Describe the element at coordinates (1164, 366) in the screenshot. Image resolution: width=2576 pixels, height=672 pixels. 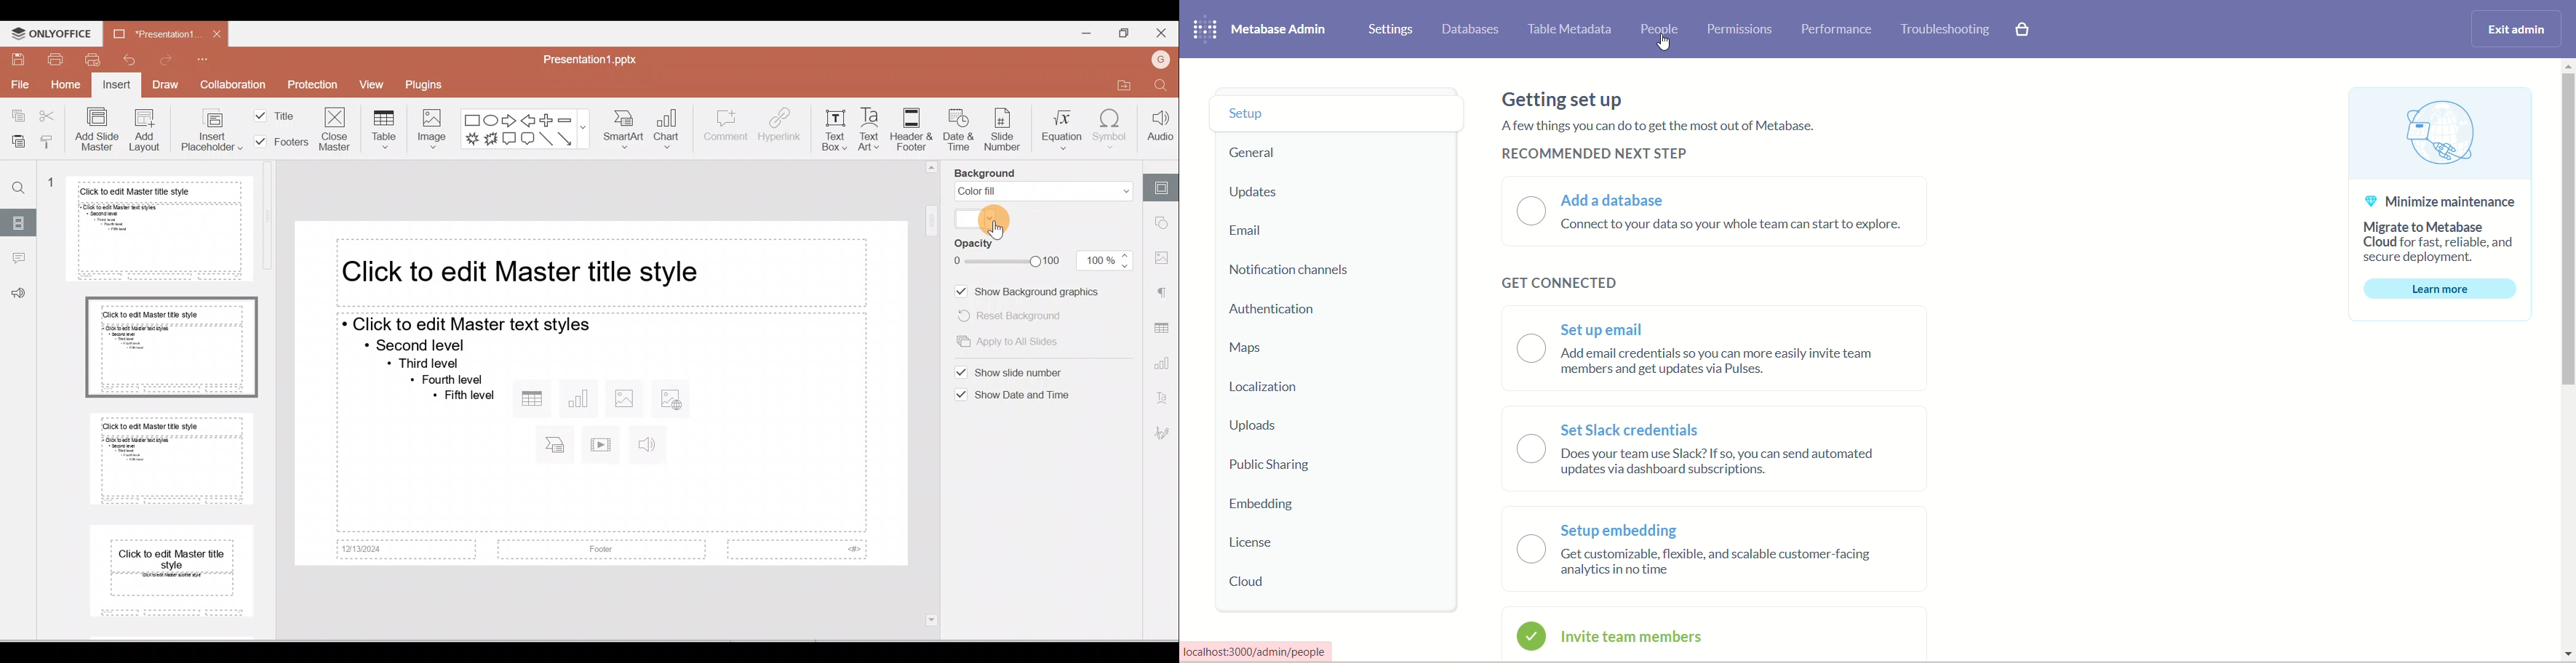
I see `Chart settings` at that location.